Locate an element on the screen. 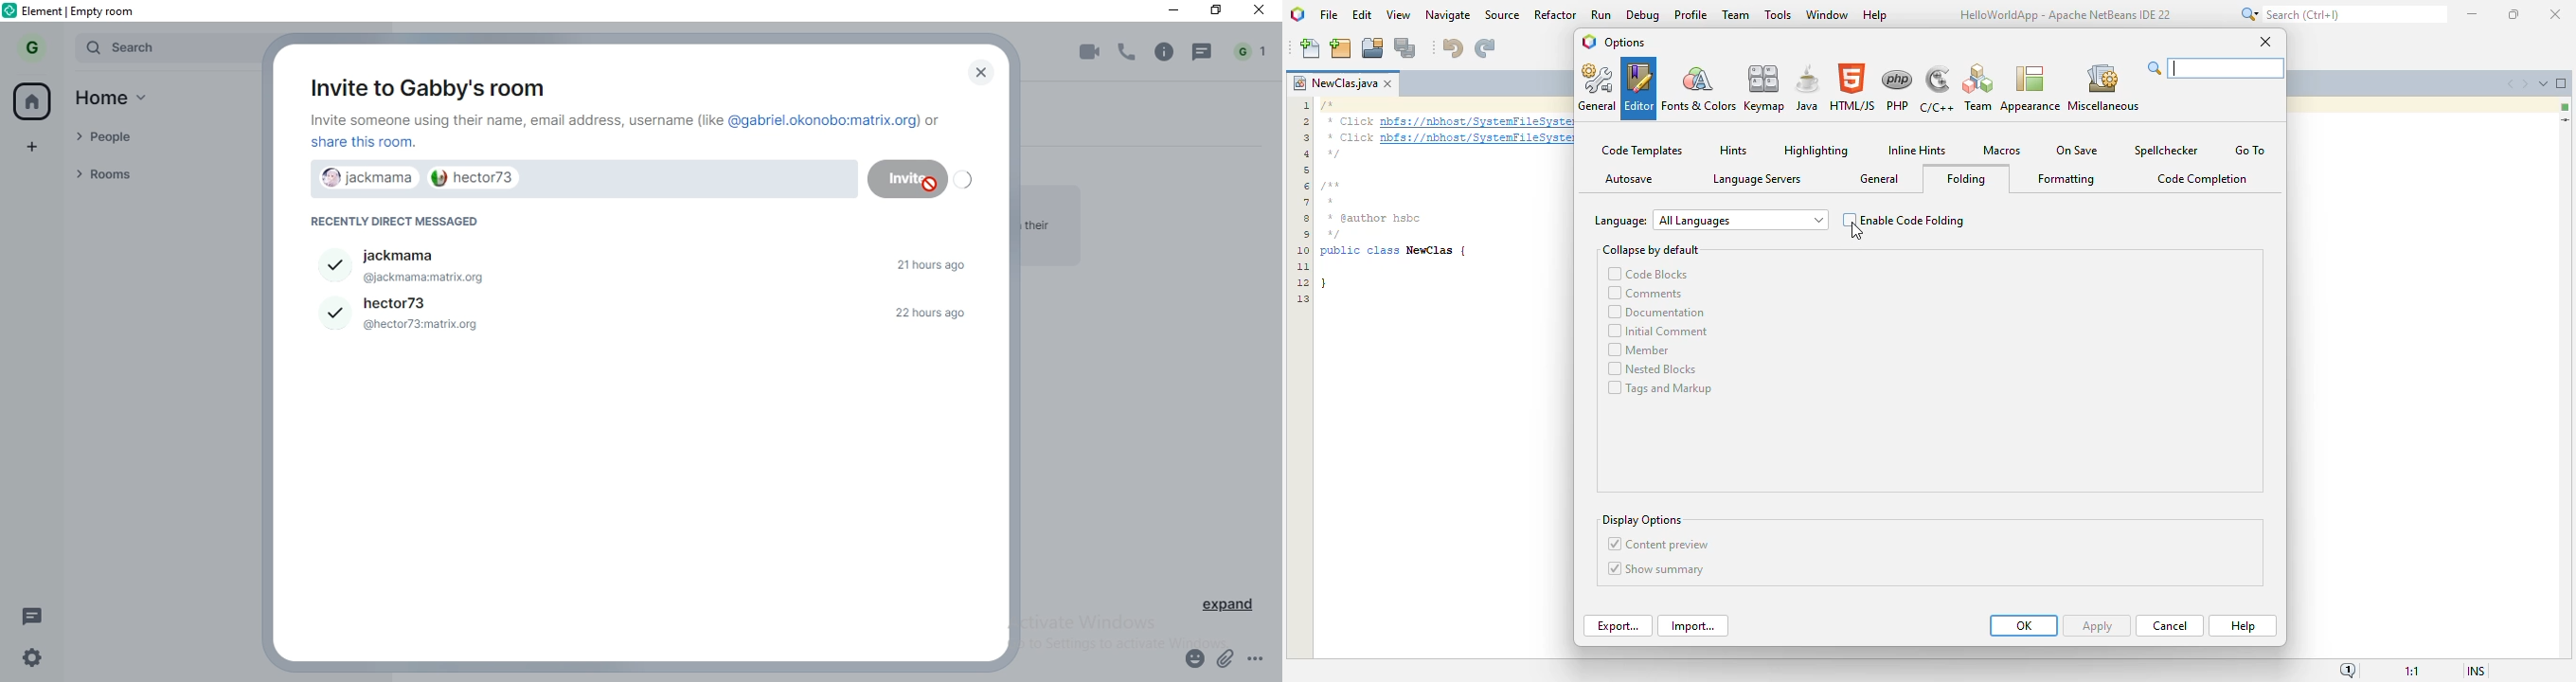  debug is located at coordinates (1644, 14).